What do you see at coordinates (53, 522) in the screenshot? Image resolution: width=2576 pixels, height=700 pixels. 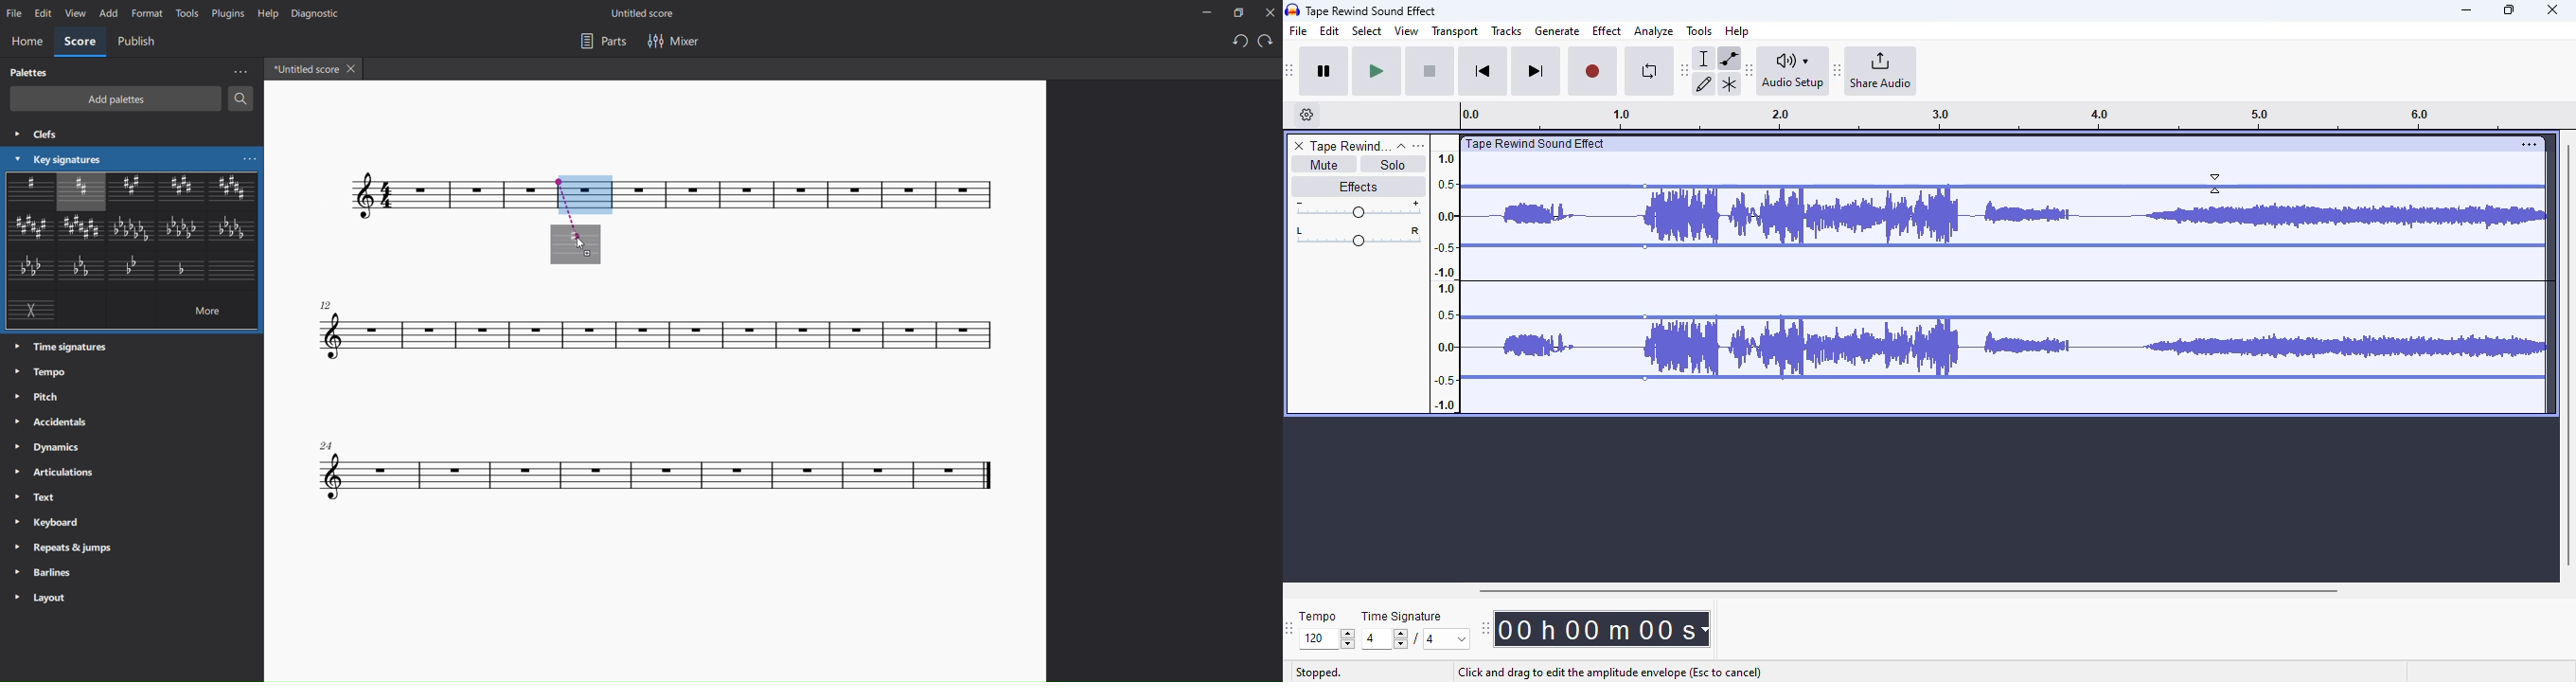 I see `keyboard` at bounding box center [53, 522].